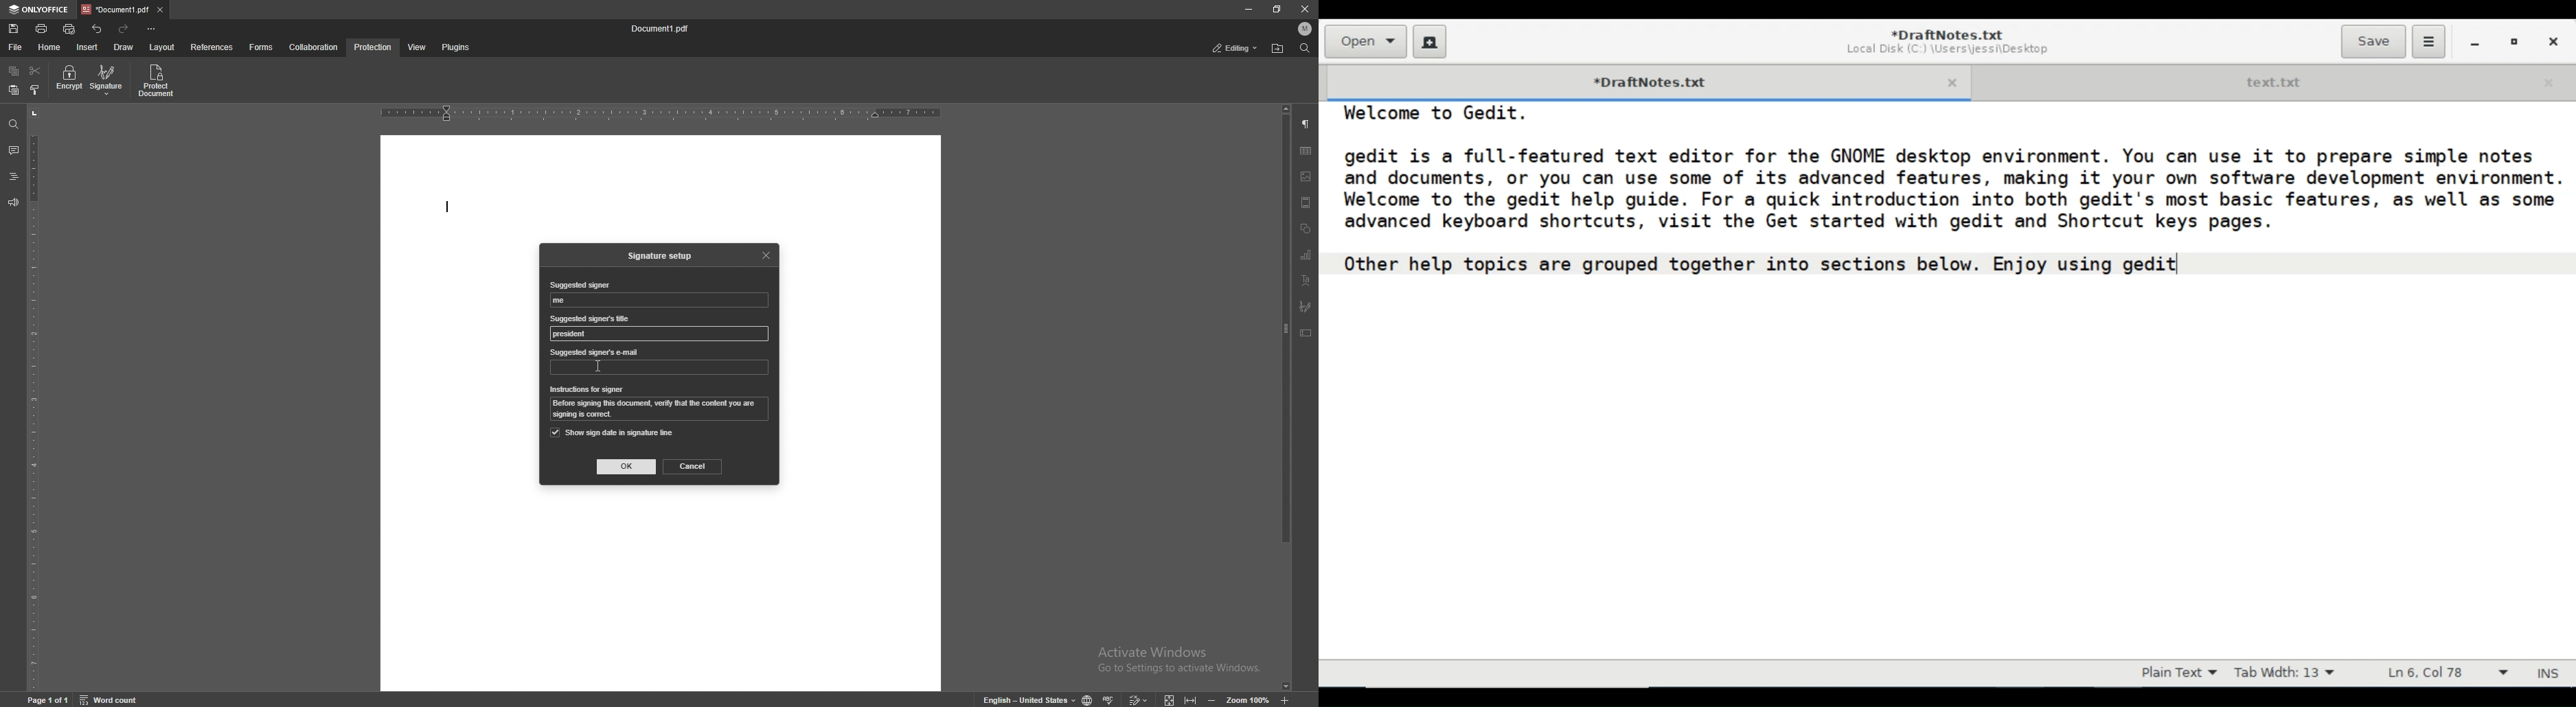 Image resolution: width=2576 pixels, height=728 pixels. I want to click on heading, so click(13, 178).